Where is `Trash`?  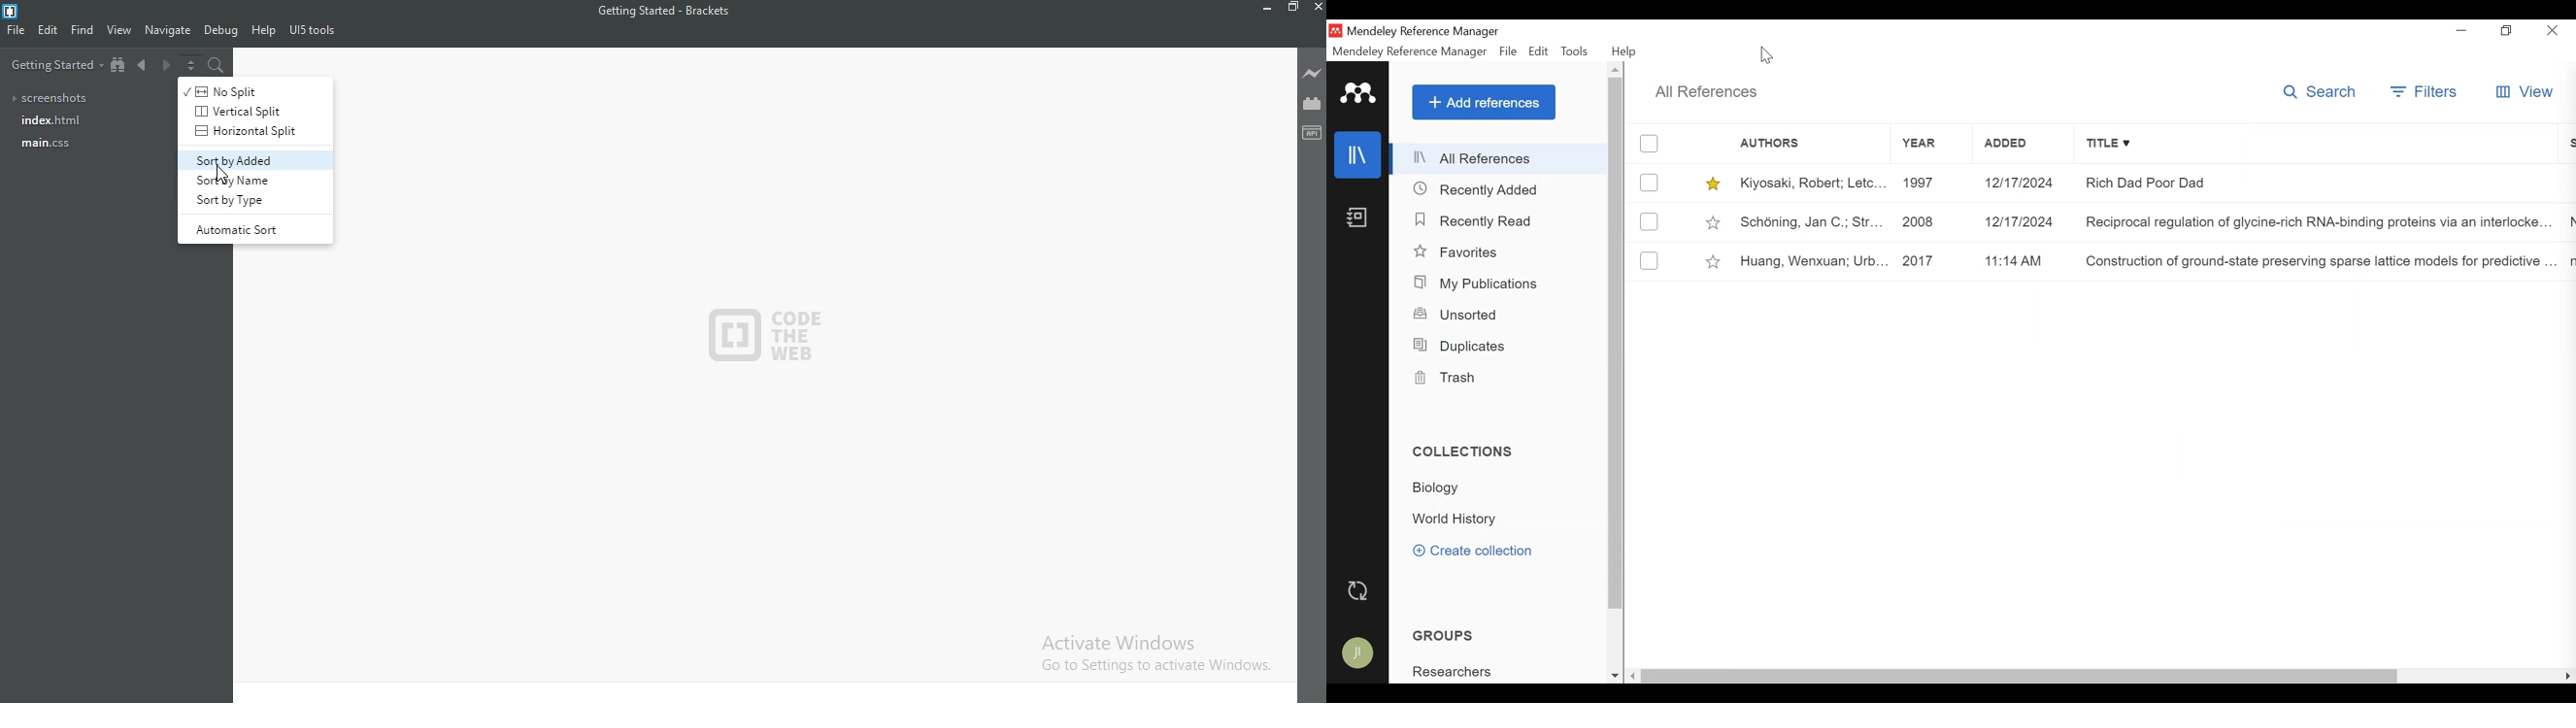
Trash is located at coordinates (1453, 378).